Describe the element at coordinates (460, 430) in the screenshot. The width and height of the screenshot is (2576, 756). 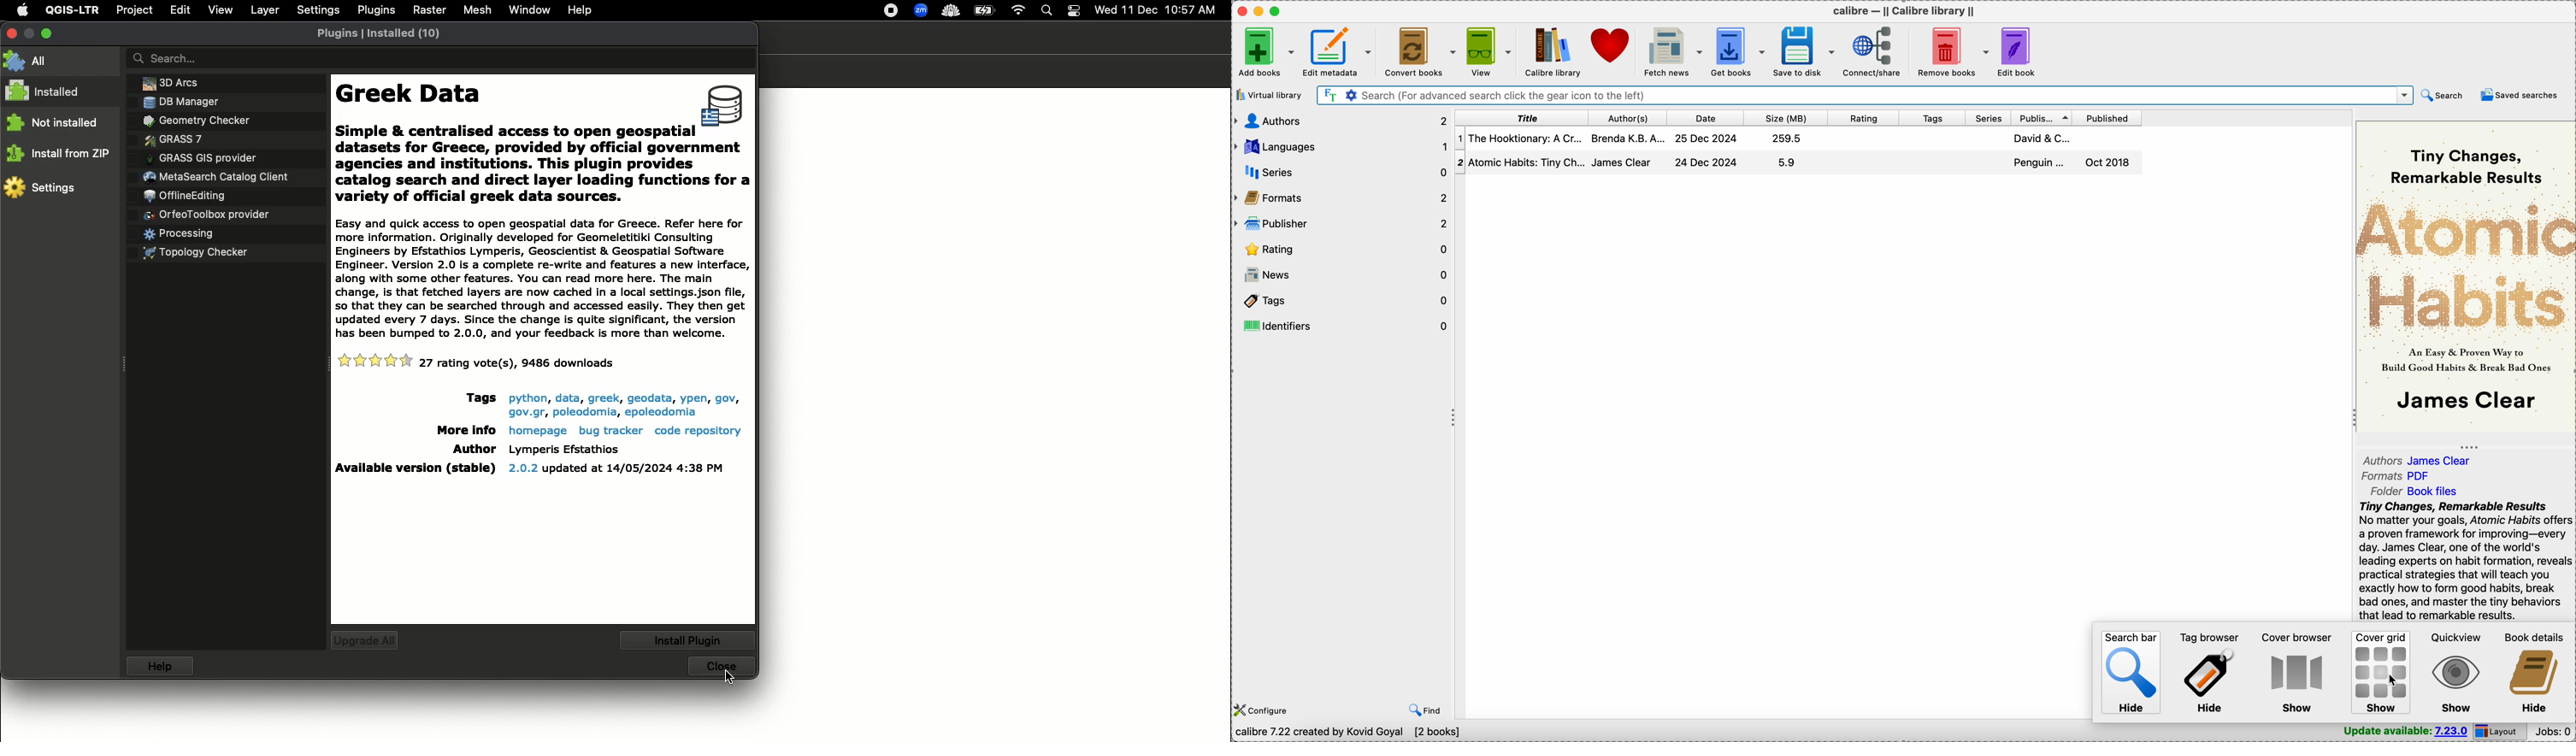
I see `More info` at that location.